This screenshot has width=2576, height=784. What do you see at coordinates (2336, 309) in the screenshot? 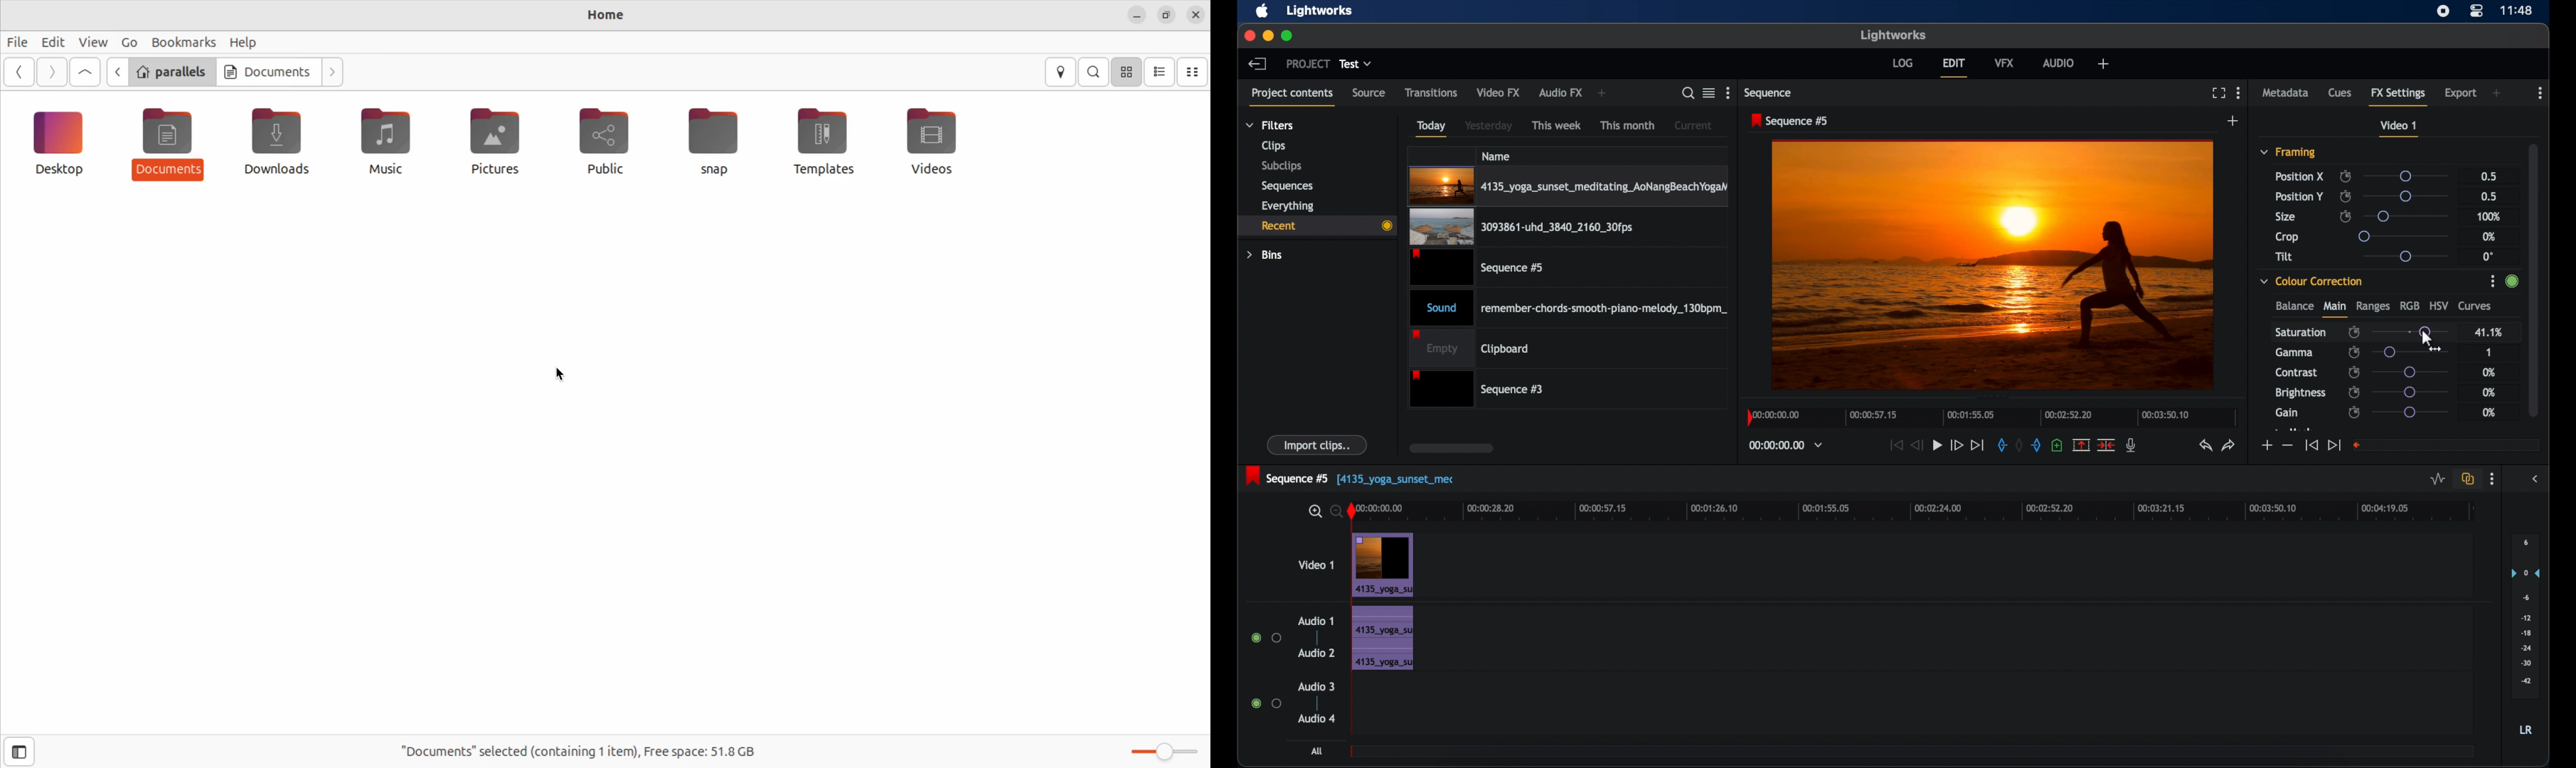
I see `` at bounding box center [2336, 309].